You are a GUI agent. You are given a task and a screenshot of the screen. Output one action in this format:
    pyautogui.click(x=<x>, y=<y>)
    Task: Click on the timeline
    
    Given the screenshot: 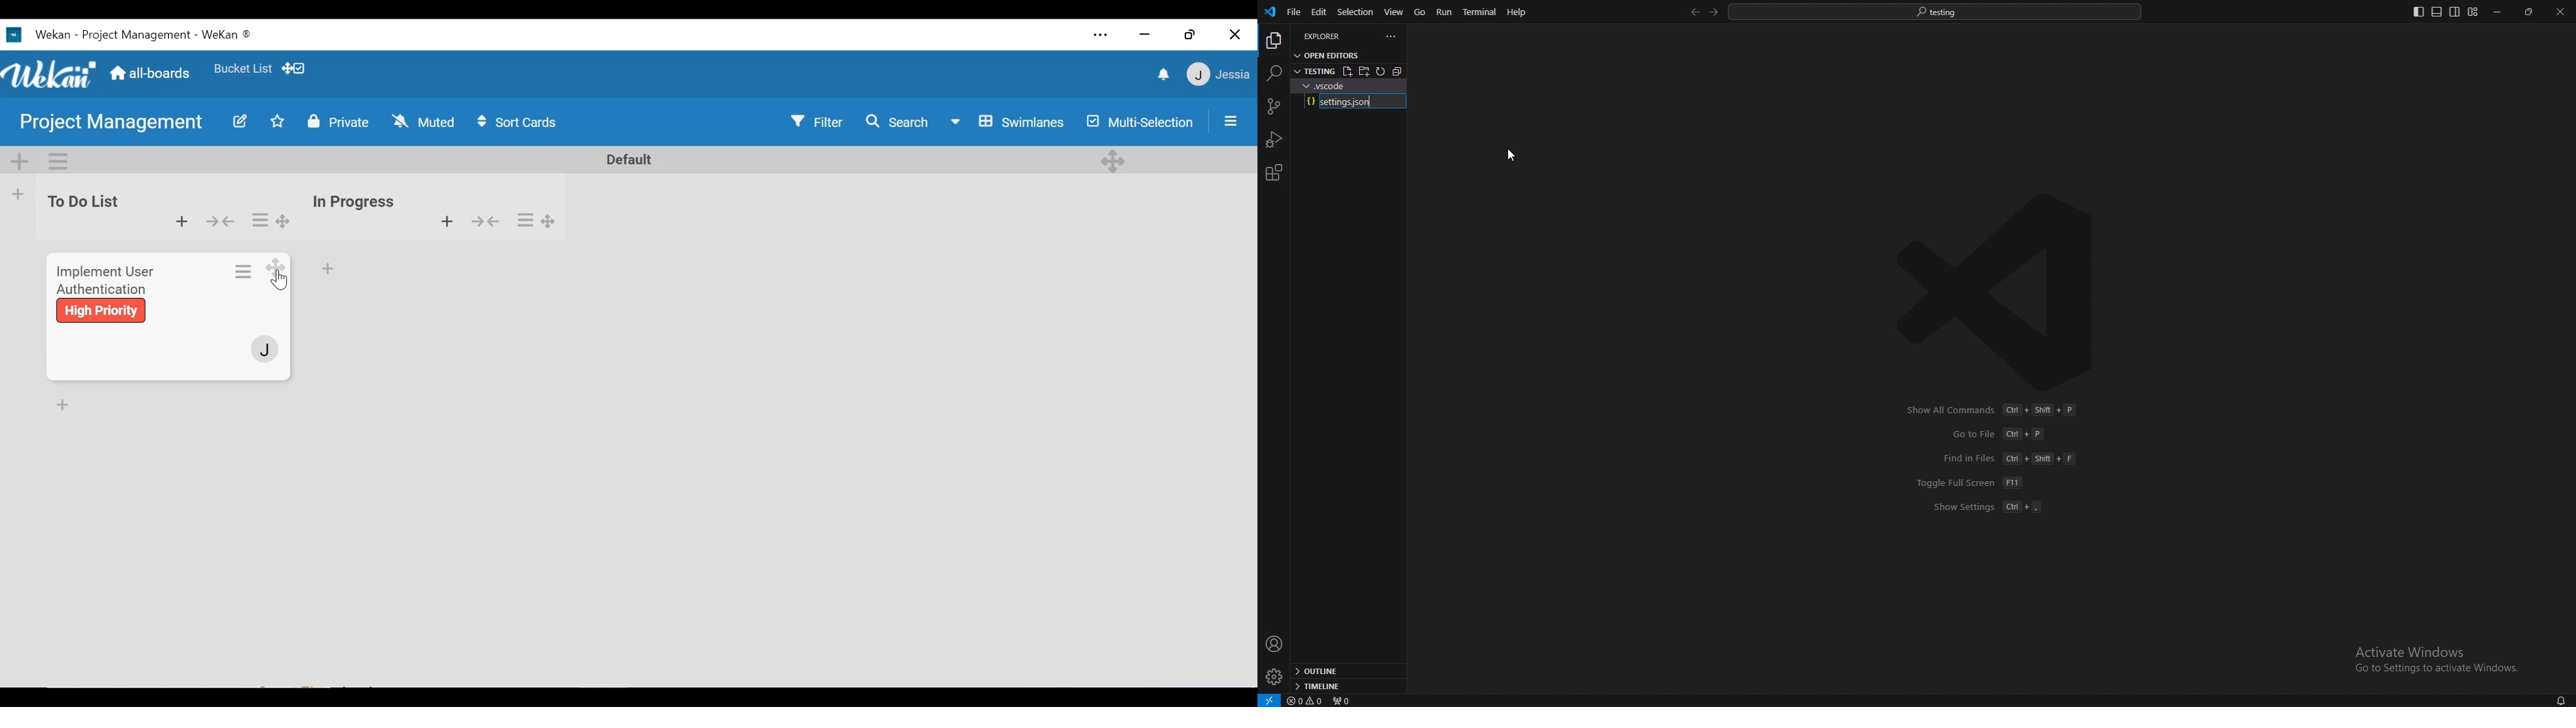 What is the action you would take?
    pyautogui.click(x=1344, y=686)
    